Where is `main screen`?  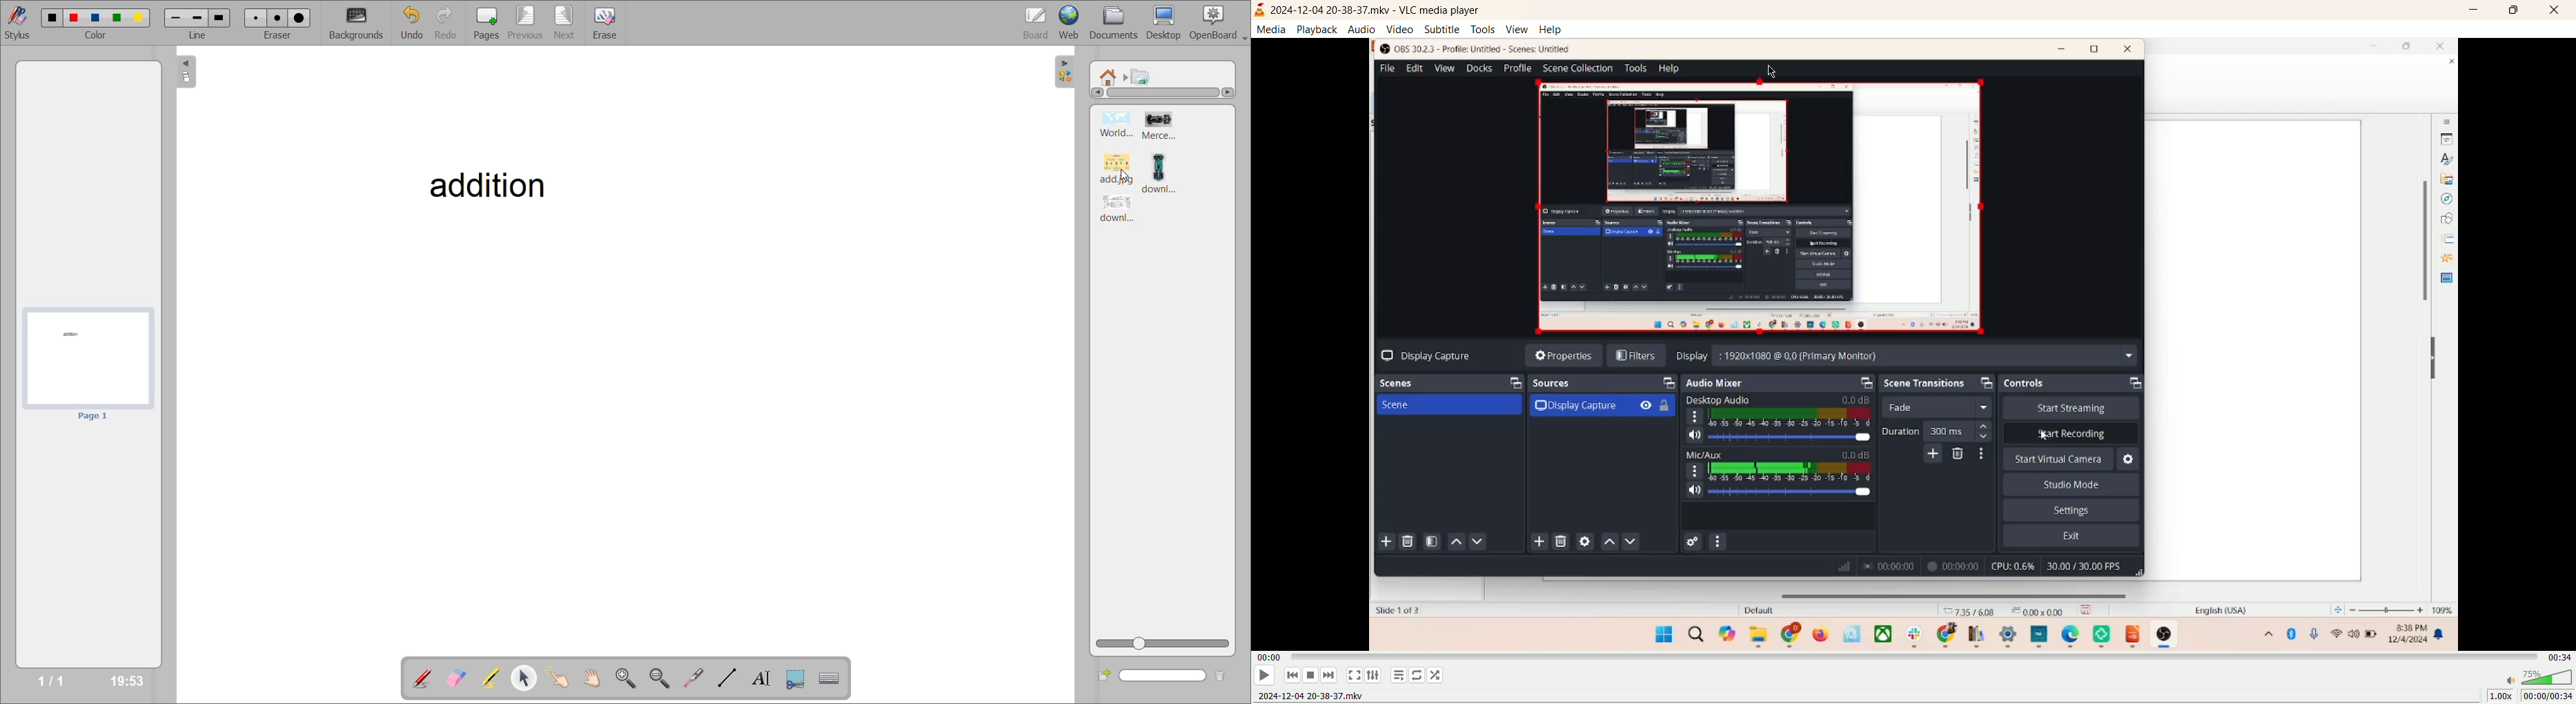 main screen is located at coordinates (1913, 342).